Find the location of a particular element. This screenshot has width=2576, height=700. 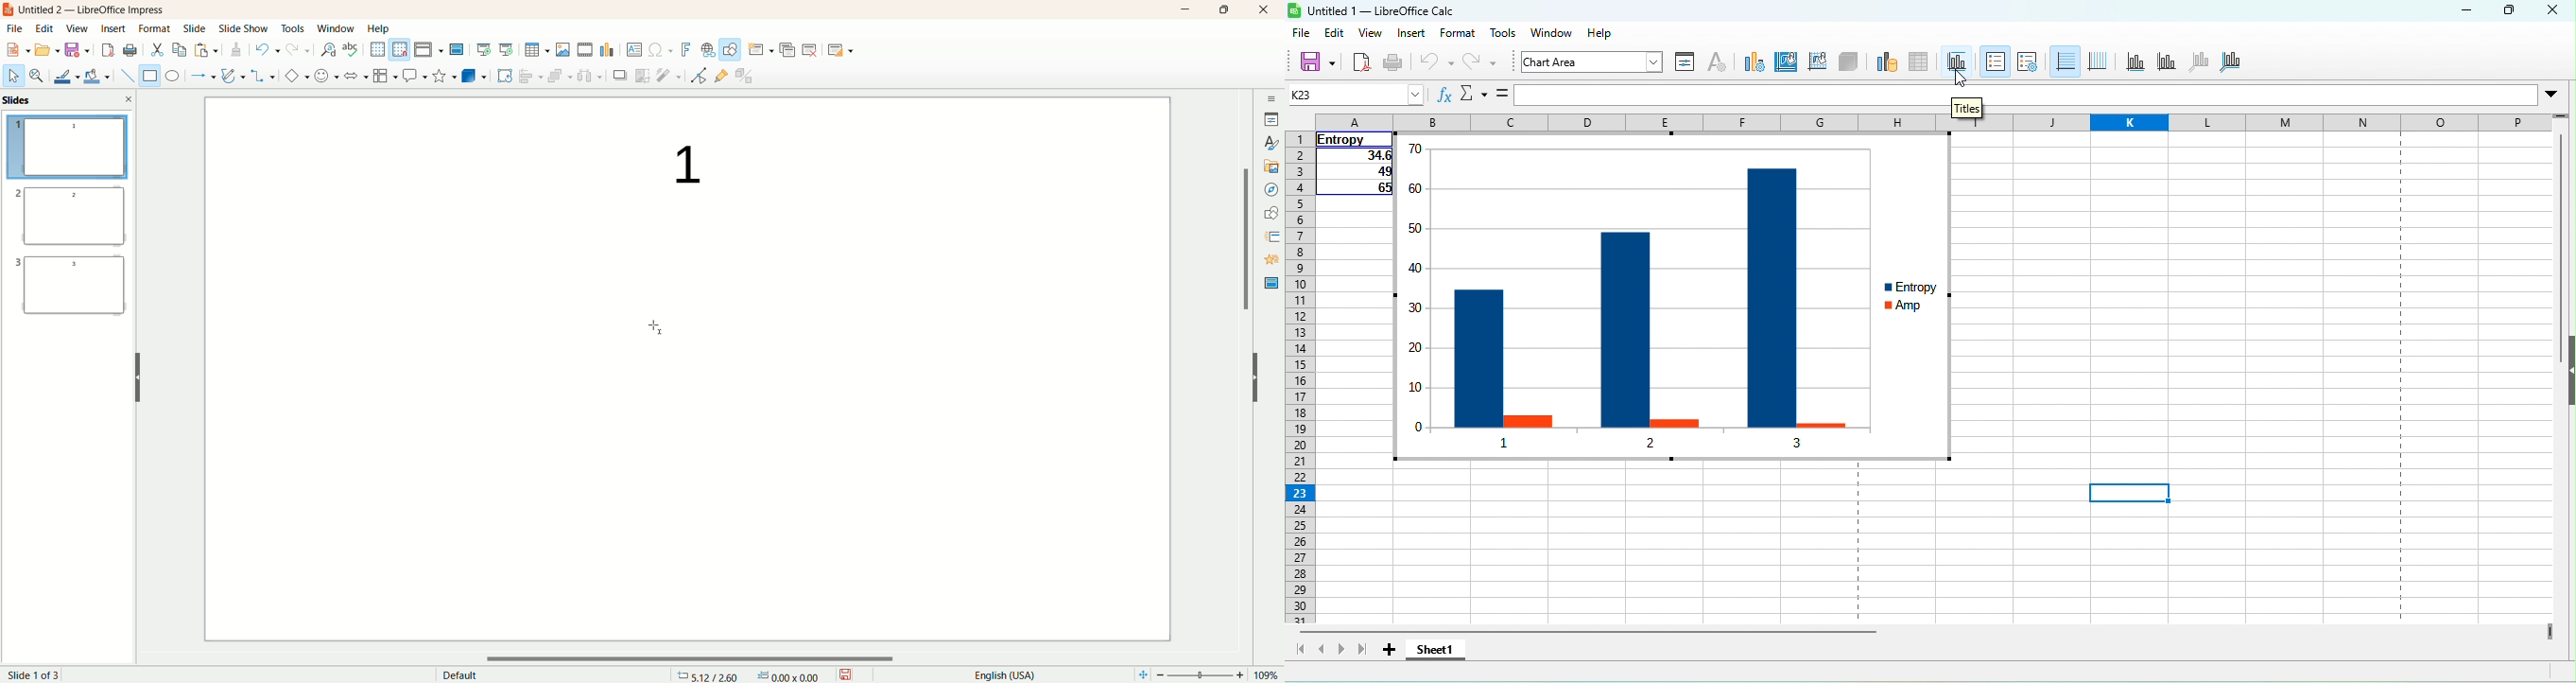

window is located at coordinates (335, 28).